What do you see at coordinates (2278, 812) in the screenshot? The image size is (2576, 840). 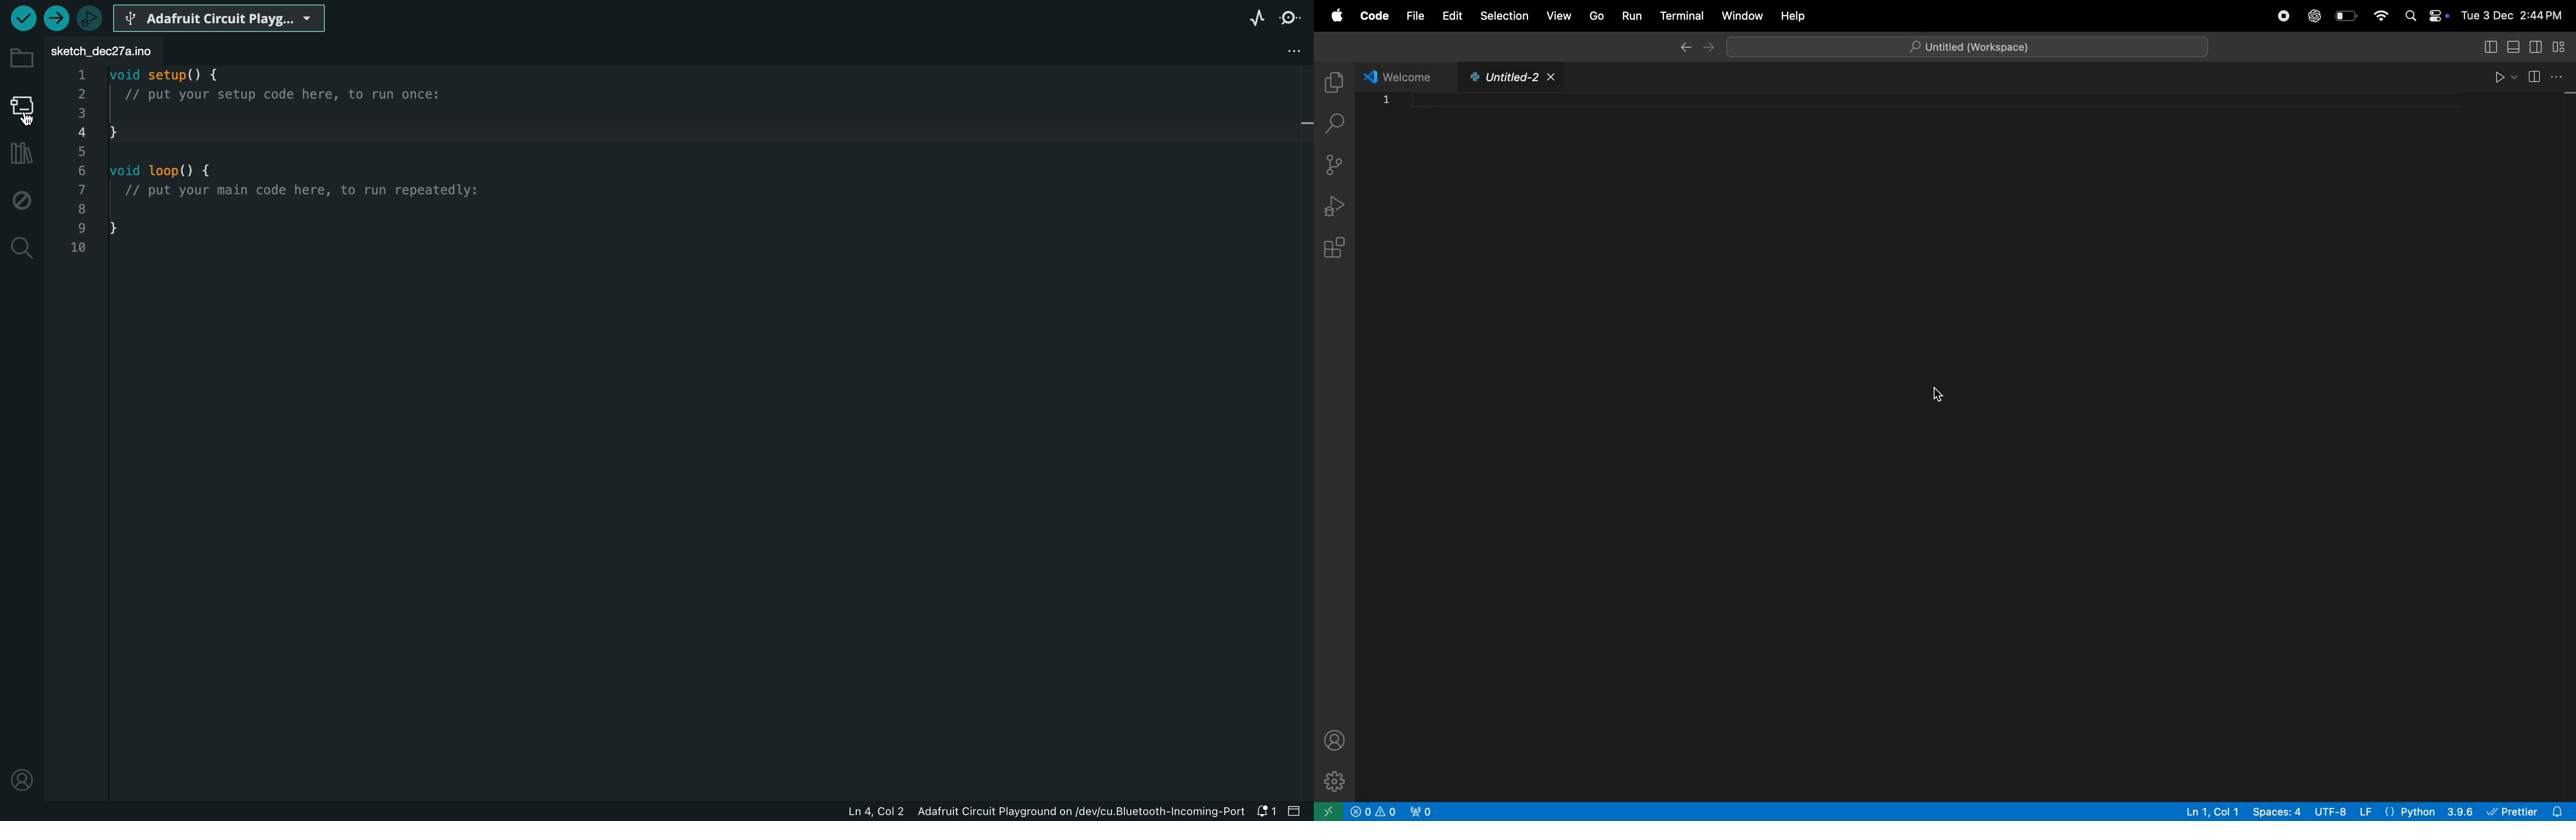 I see `space 4` at bounding box center [2278, 812].